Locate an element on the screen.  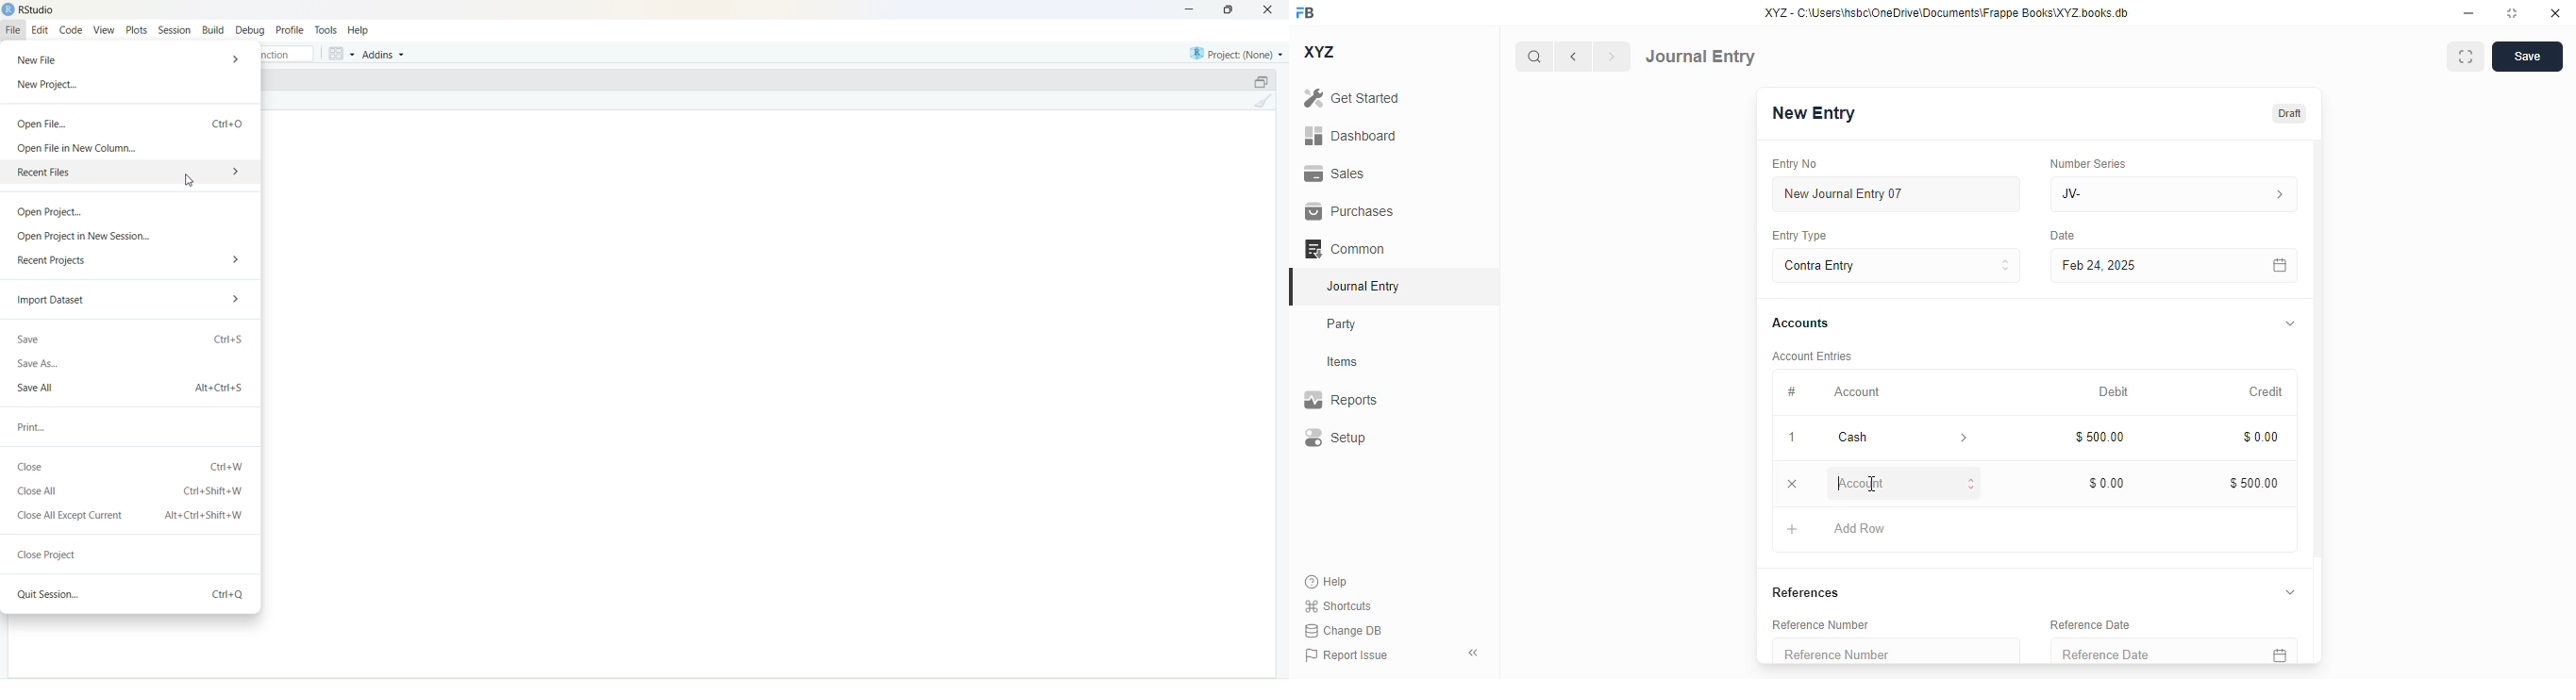
account information is located at coordinates (1961, 438).